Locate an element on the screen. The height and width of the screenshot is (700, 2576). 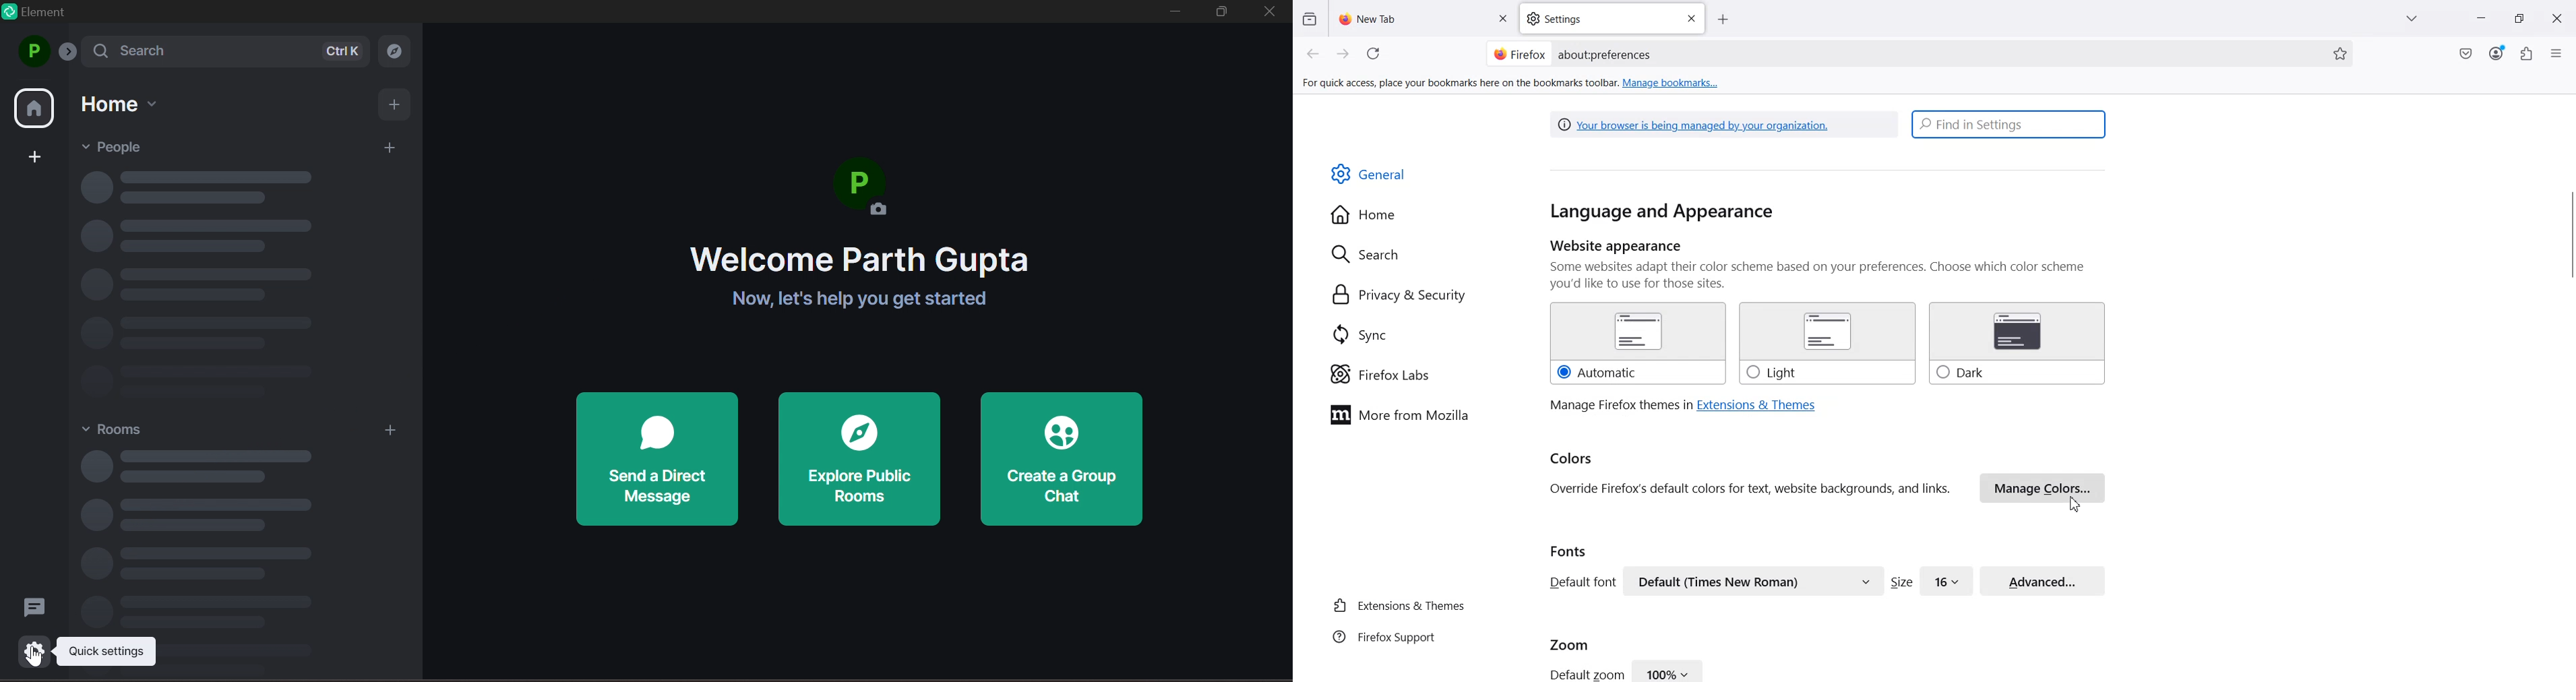
Forward is located at coordinates (1344, 54).